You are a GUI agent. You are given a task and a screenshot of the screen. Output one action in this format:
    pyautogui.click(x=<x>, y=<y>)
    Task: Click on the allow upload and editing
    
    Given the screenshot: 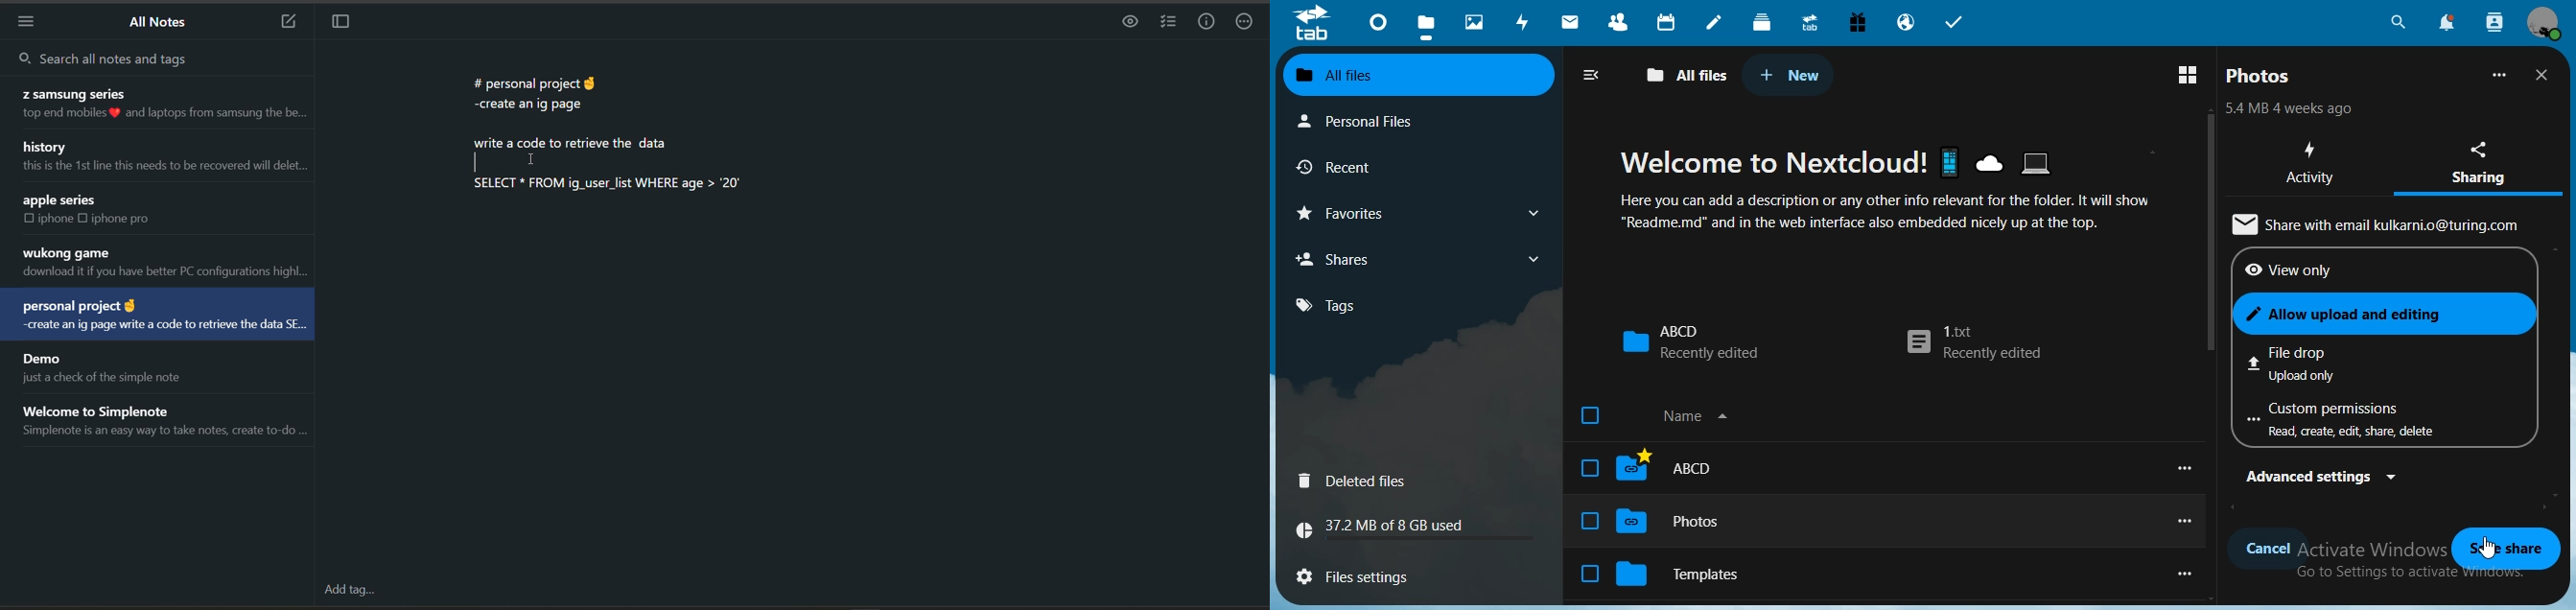 What is the action you would take?
    pyautogui.click(x=2380, y=313)
    